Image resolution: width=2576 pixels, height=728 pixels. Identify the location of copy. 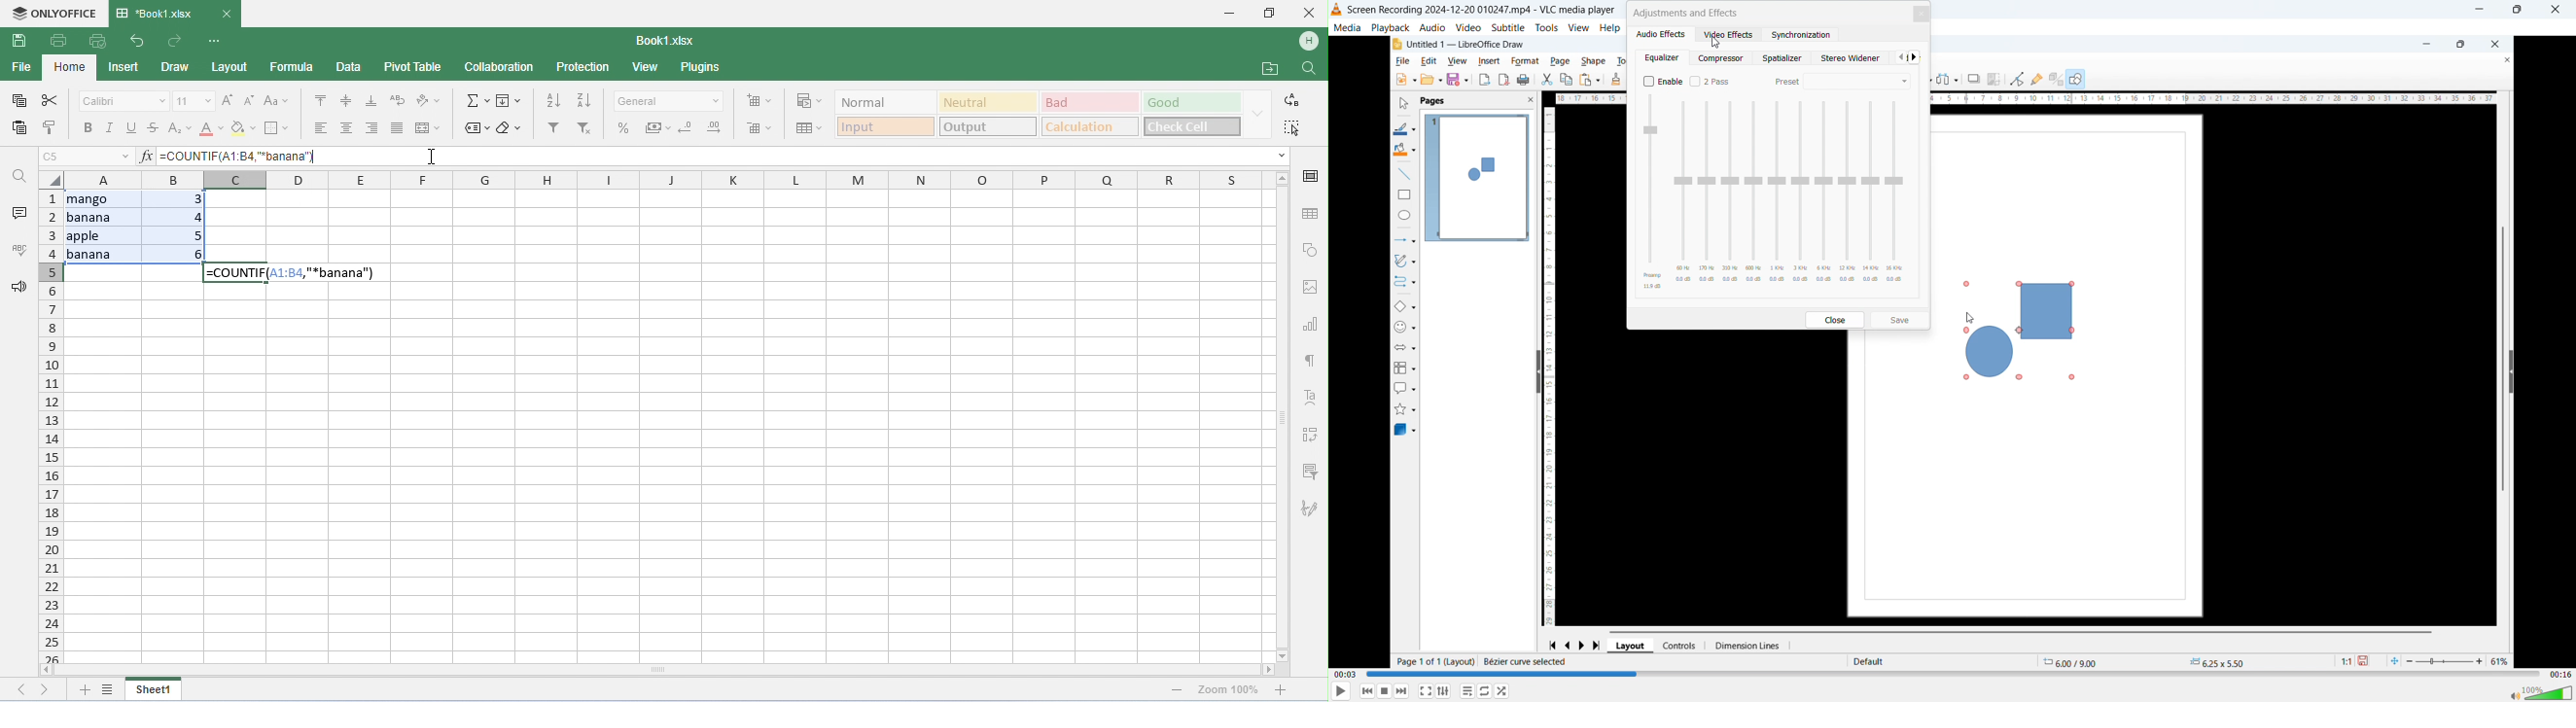
(19, 101).